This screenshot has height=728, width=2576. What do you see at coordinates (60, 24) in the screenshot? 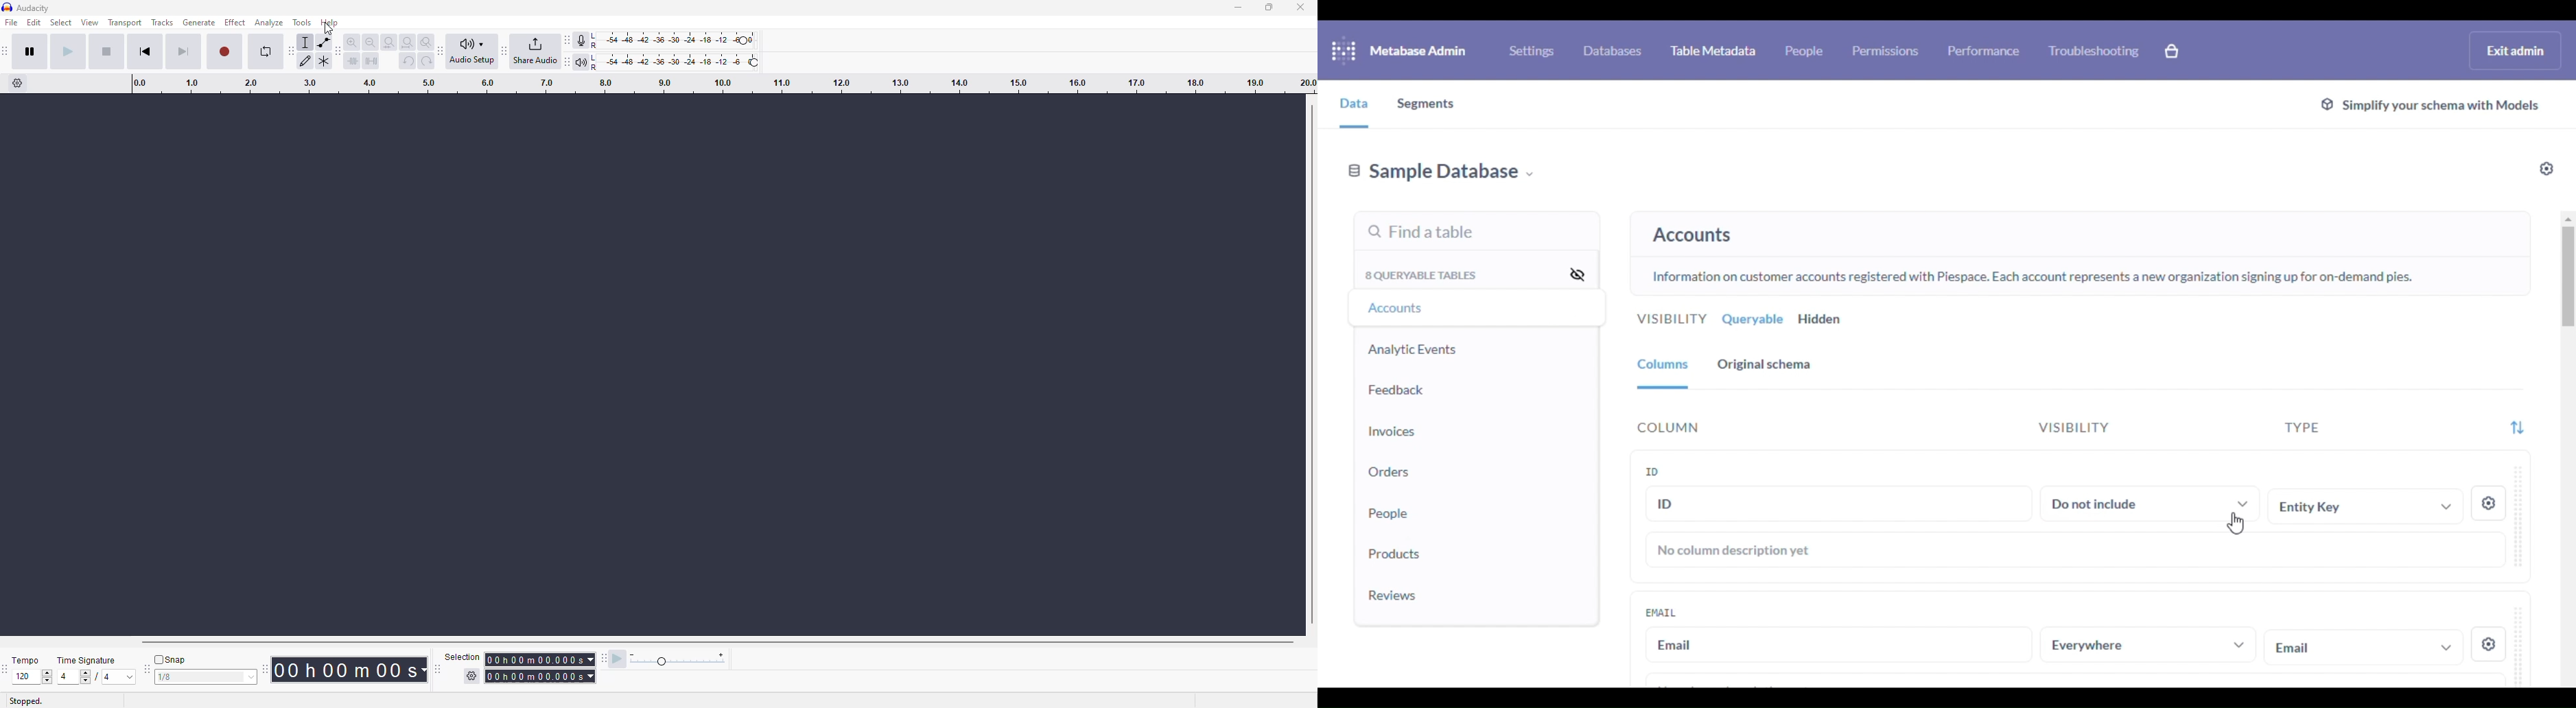
I see `select` at bounding box center [60, 24].